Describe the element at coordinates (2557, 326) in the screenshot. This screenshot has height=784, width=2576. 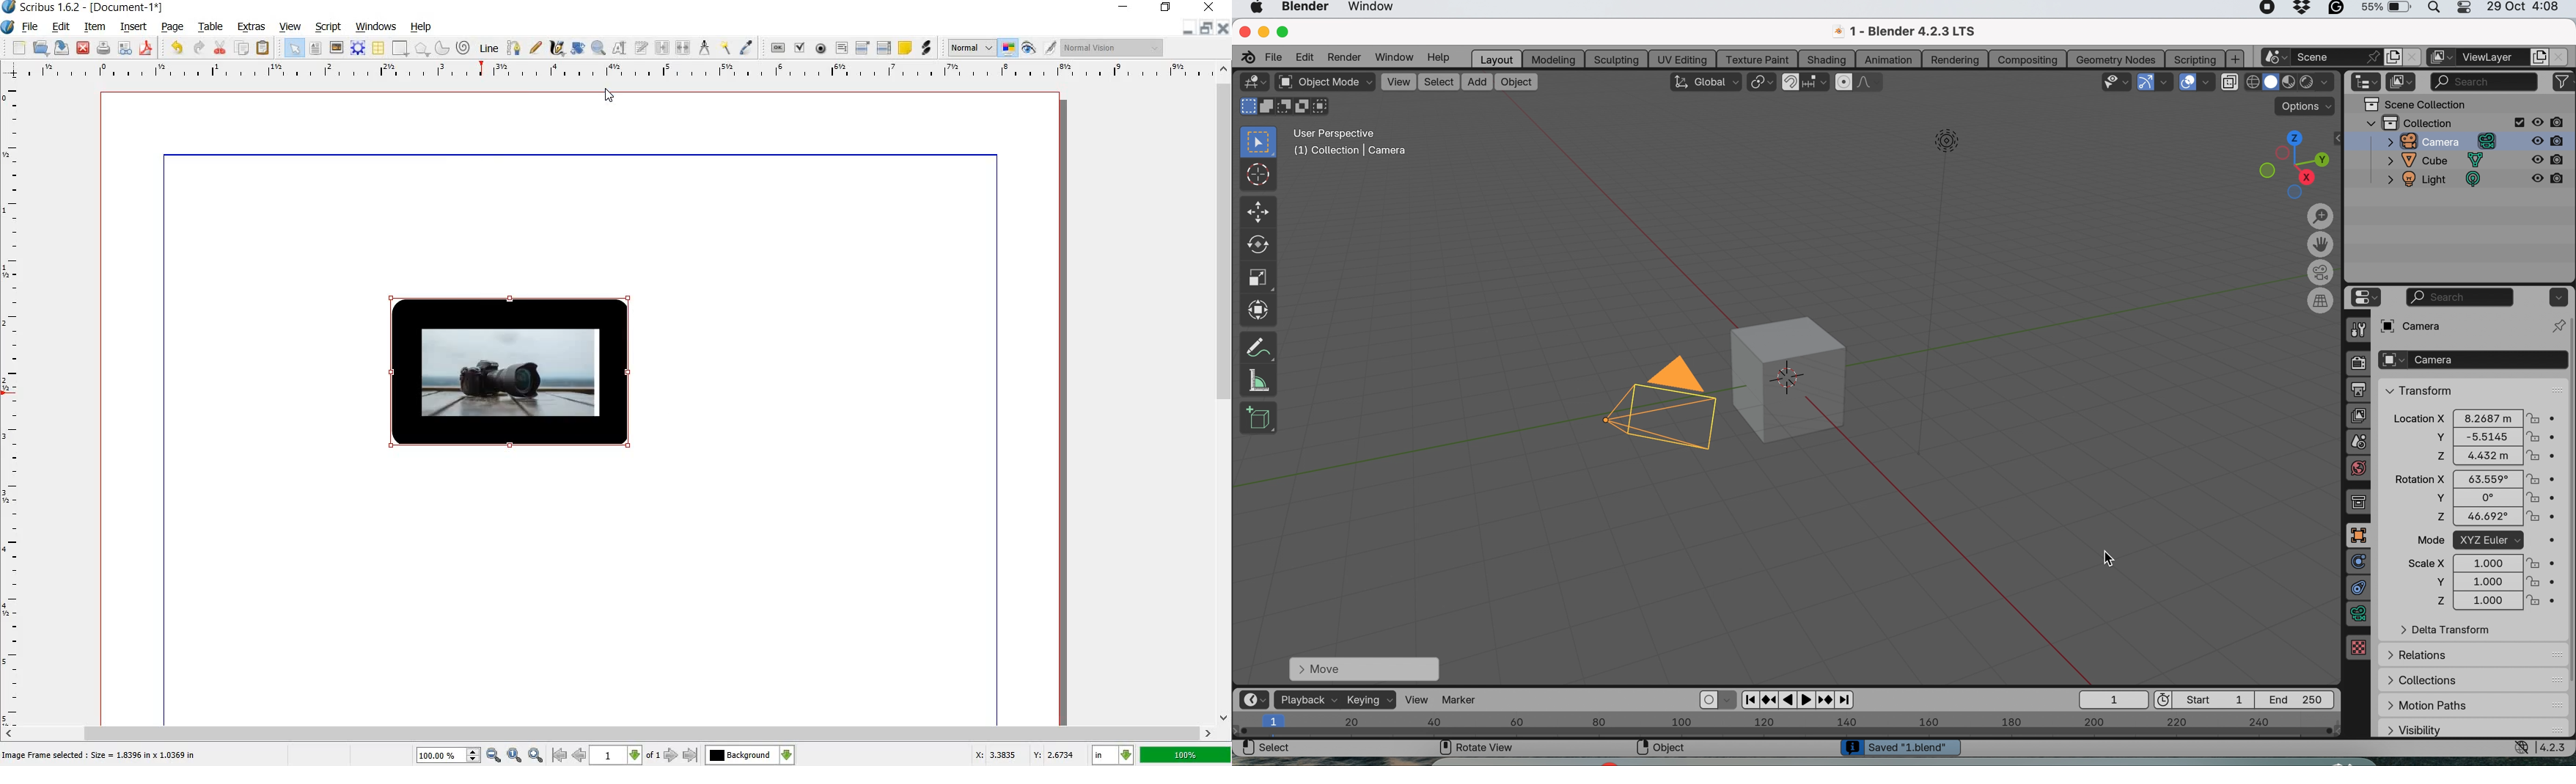
I see `pin` at that location.